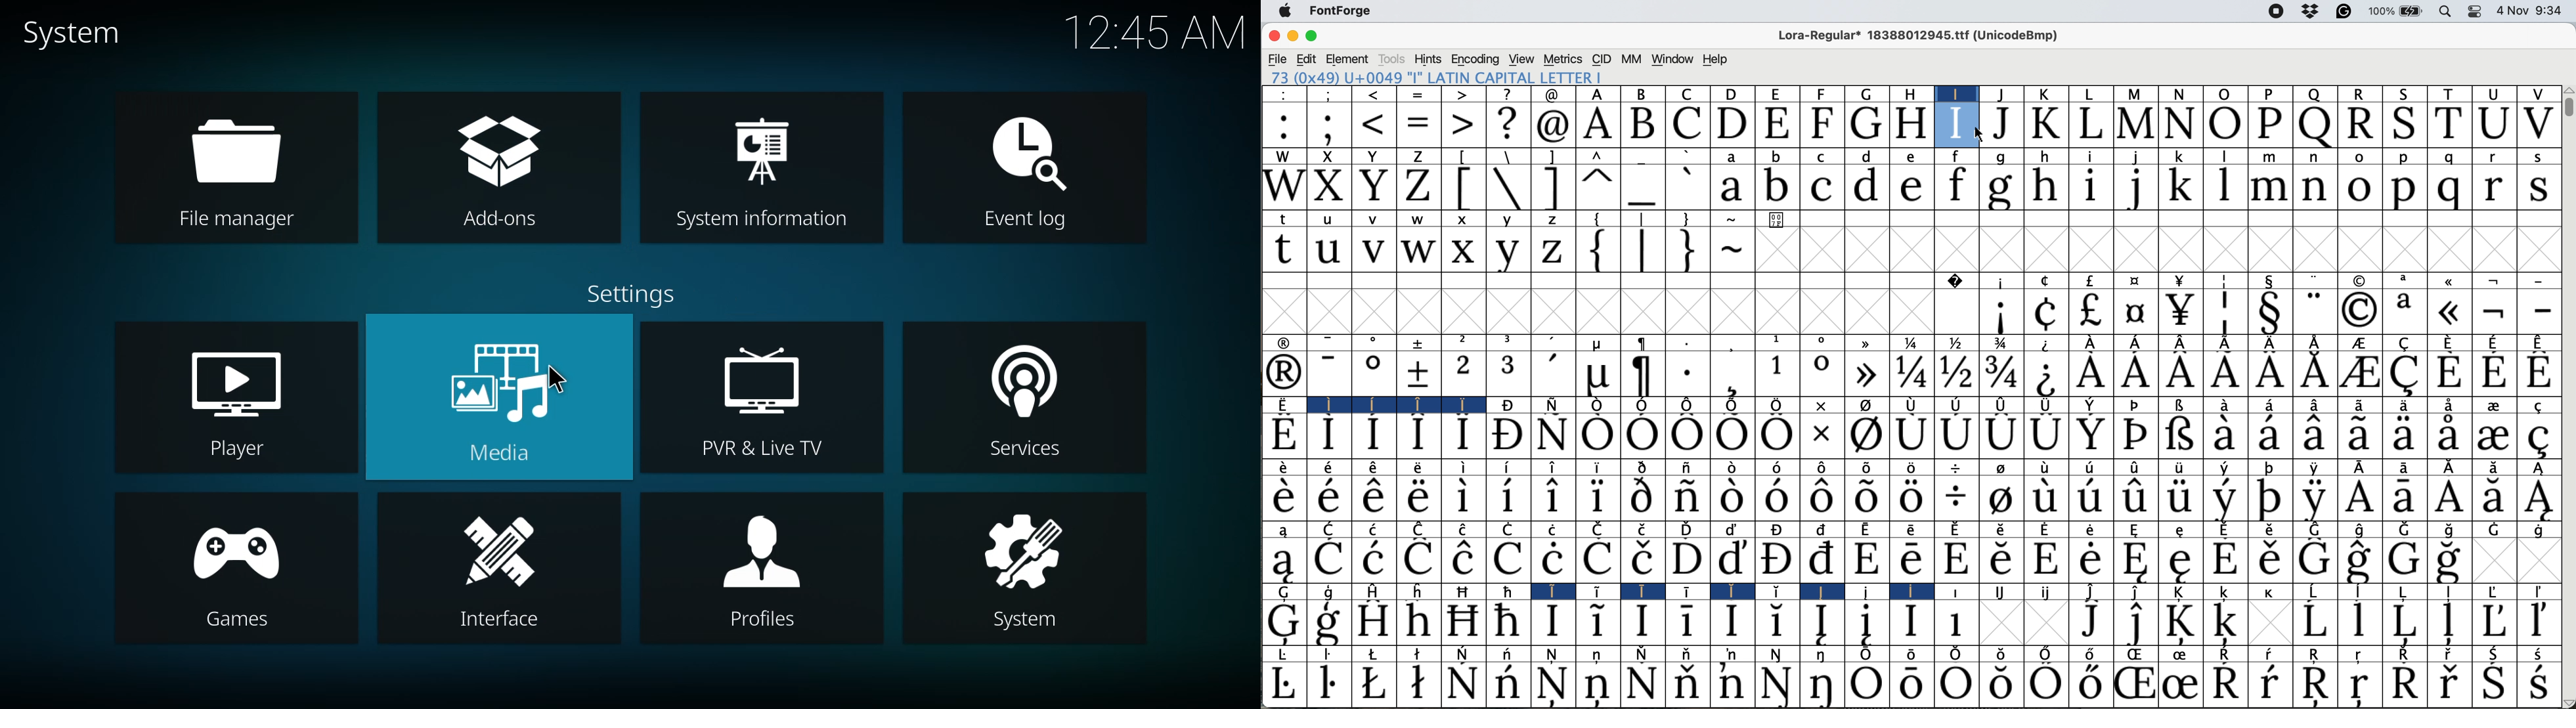 This screenshot has height=728, width=2576. Describe the element at coordinates (2001, 559) in the screenshot. I see `Symbol` at that location.